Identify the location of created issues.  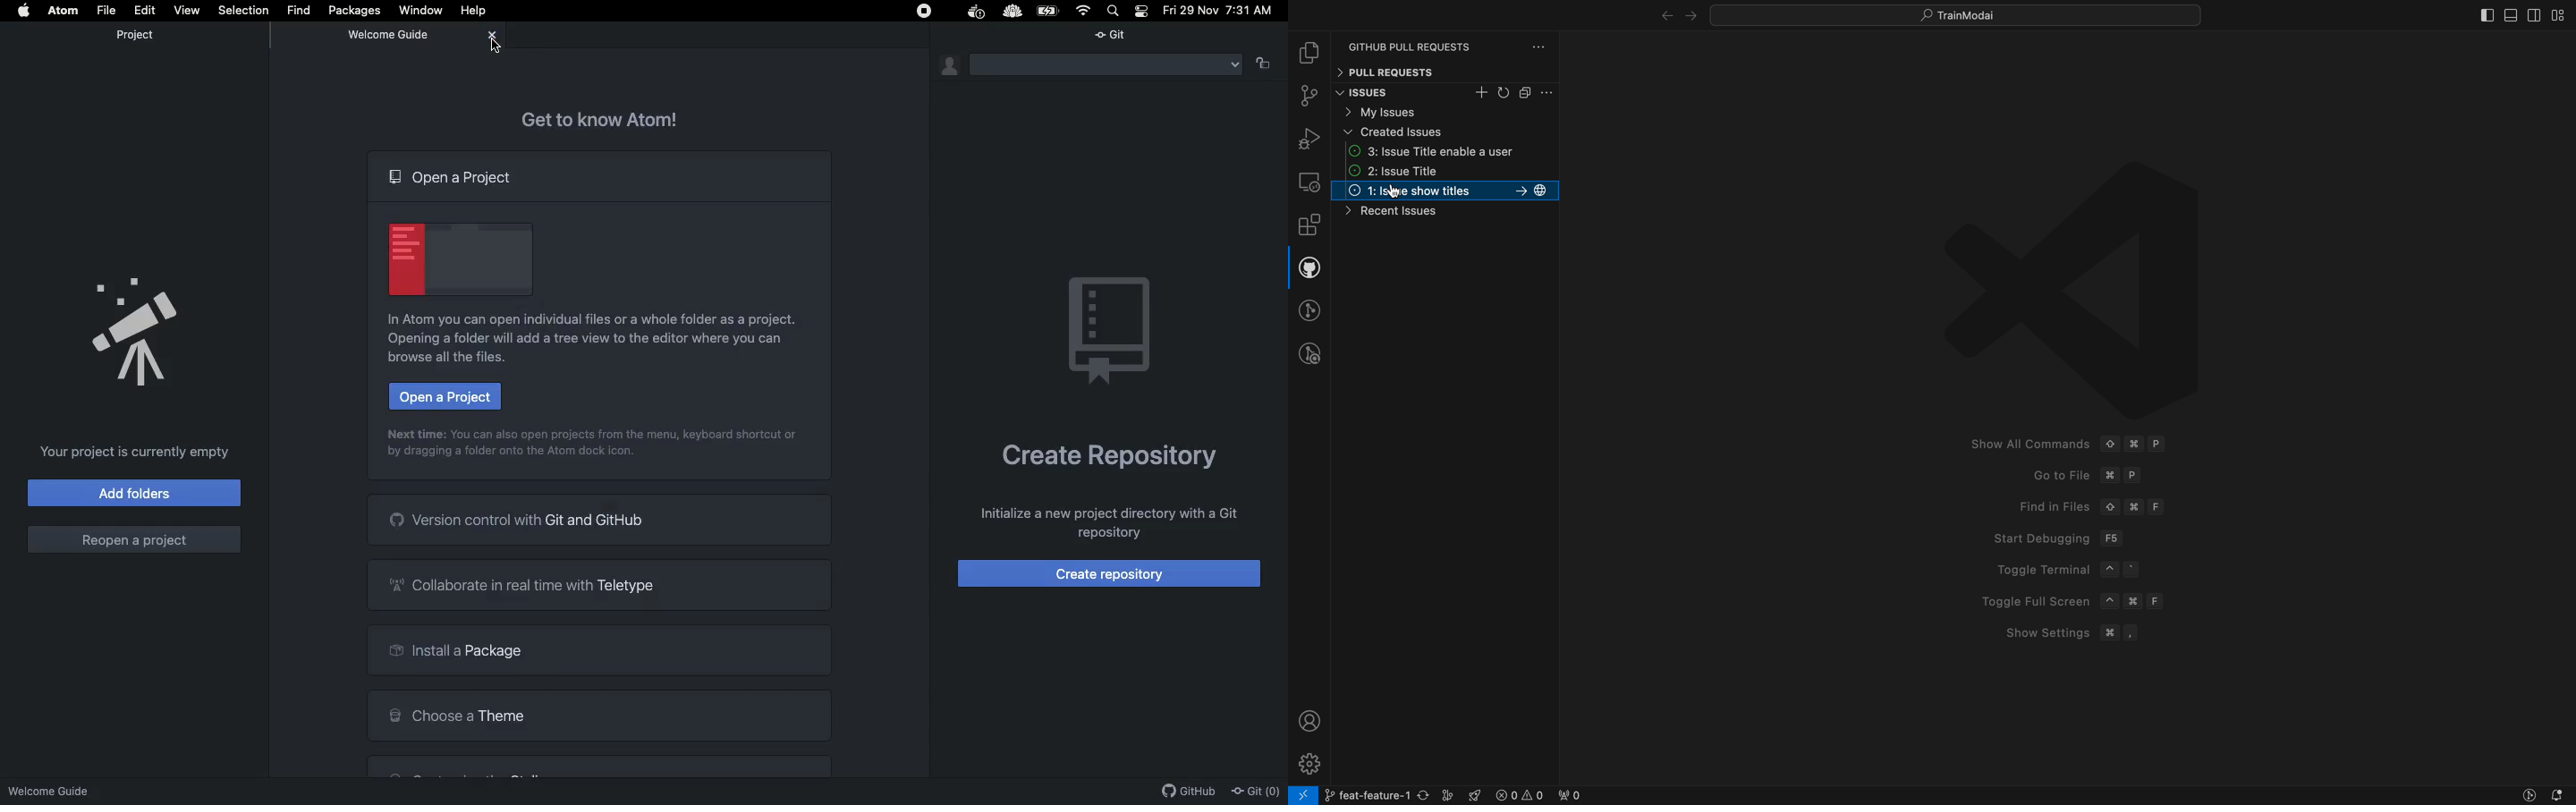
(1447, 132).